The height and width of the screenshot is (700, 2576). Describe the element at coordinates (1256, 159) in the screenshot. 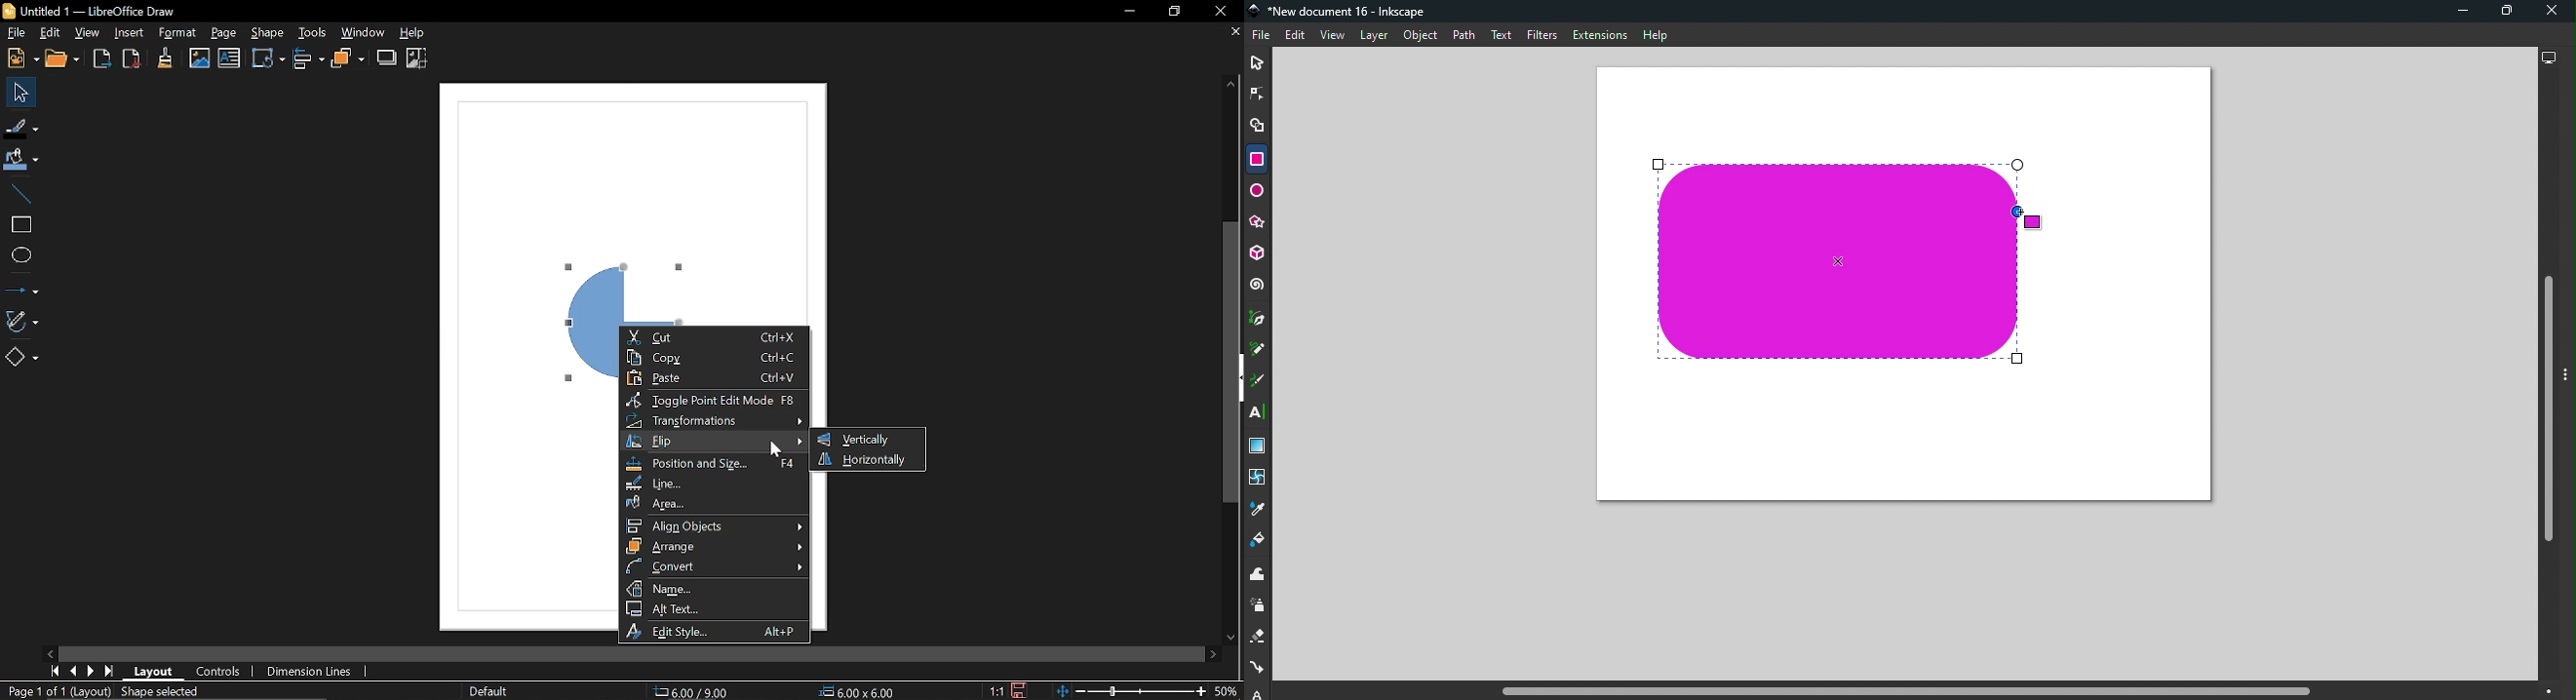

I see `Rectangle tool` at that location.